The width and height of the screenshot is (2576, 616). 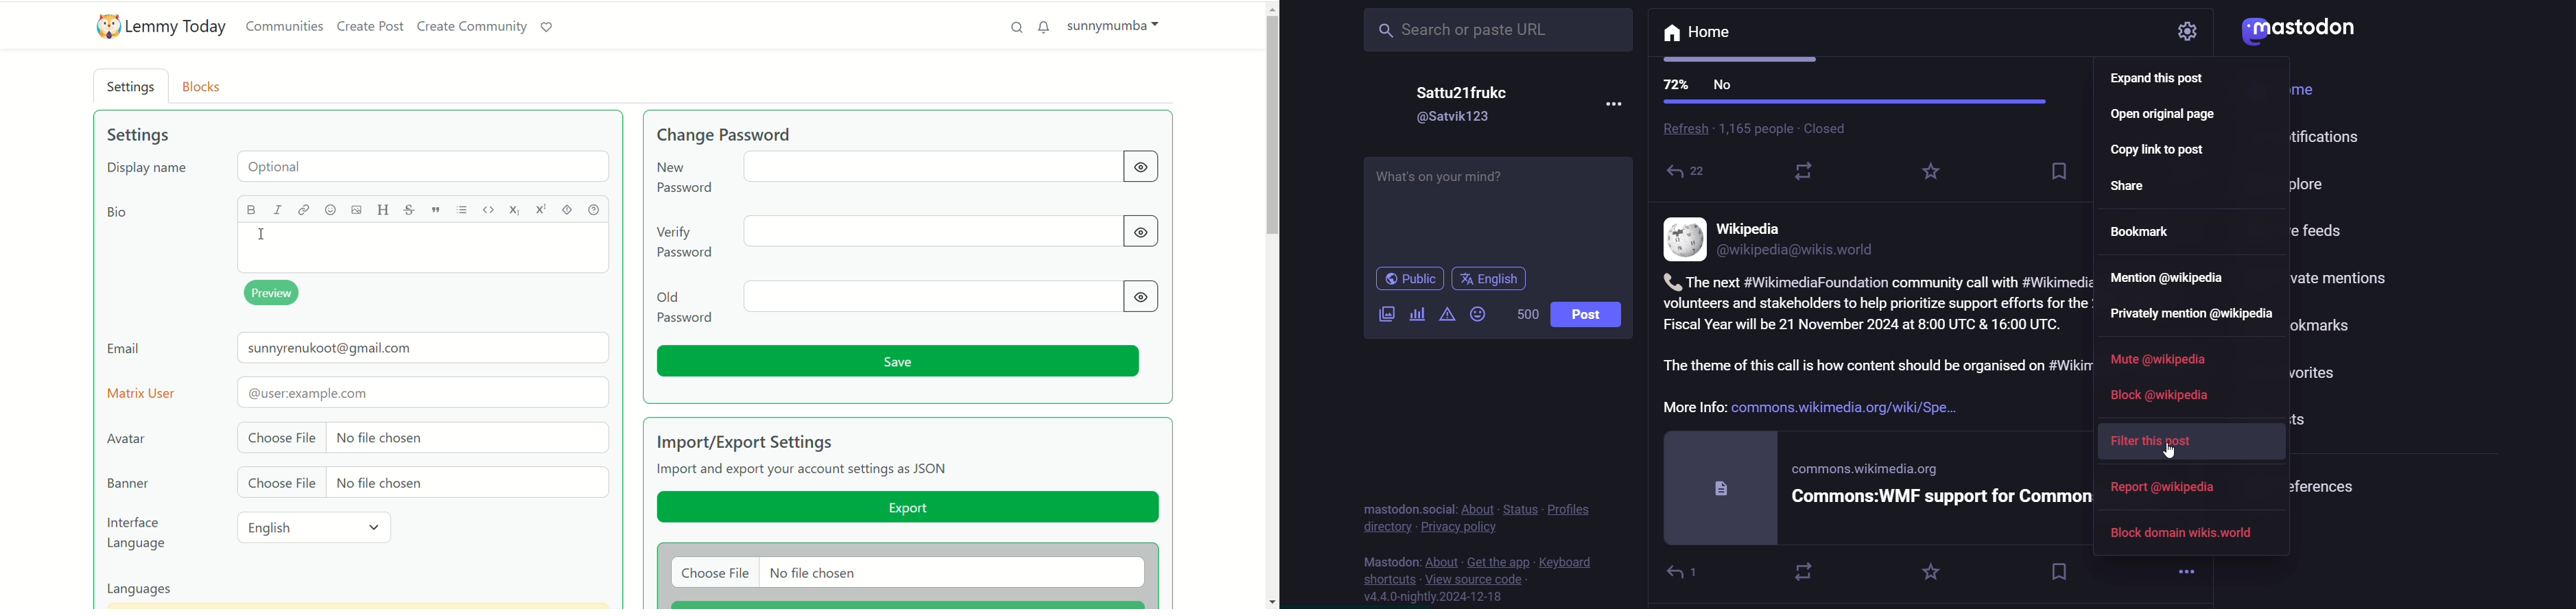 What do you see at coordinates (1480, 579) in the screenshot?
I see `source code` at bounding box center [1480, 579].